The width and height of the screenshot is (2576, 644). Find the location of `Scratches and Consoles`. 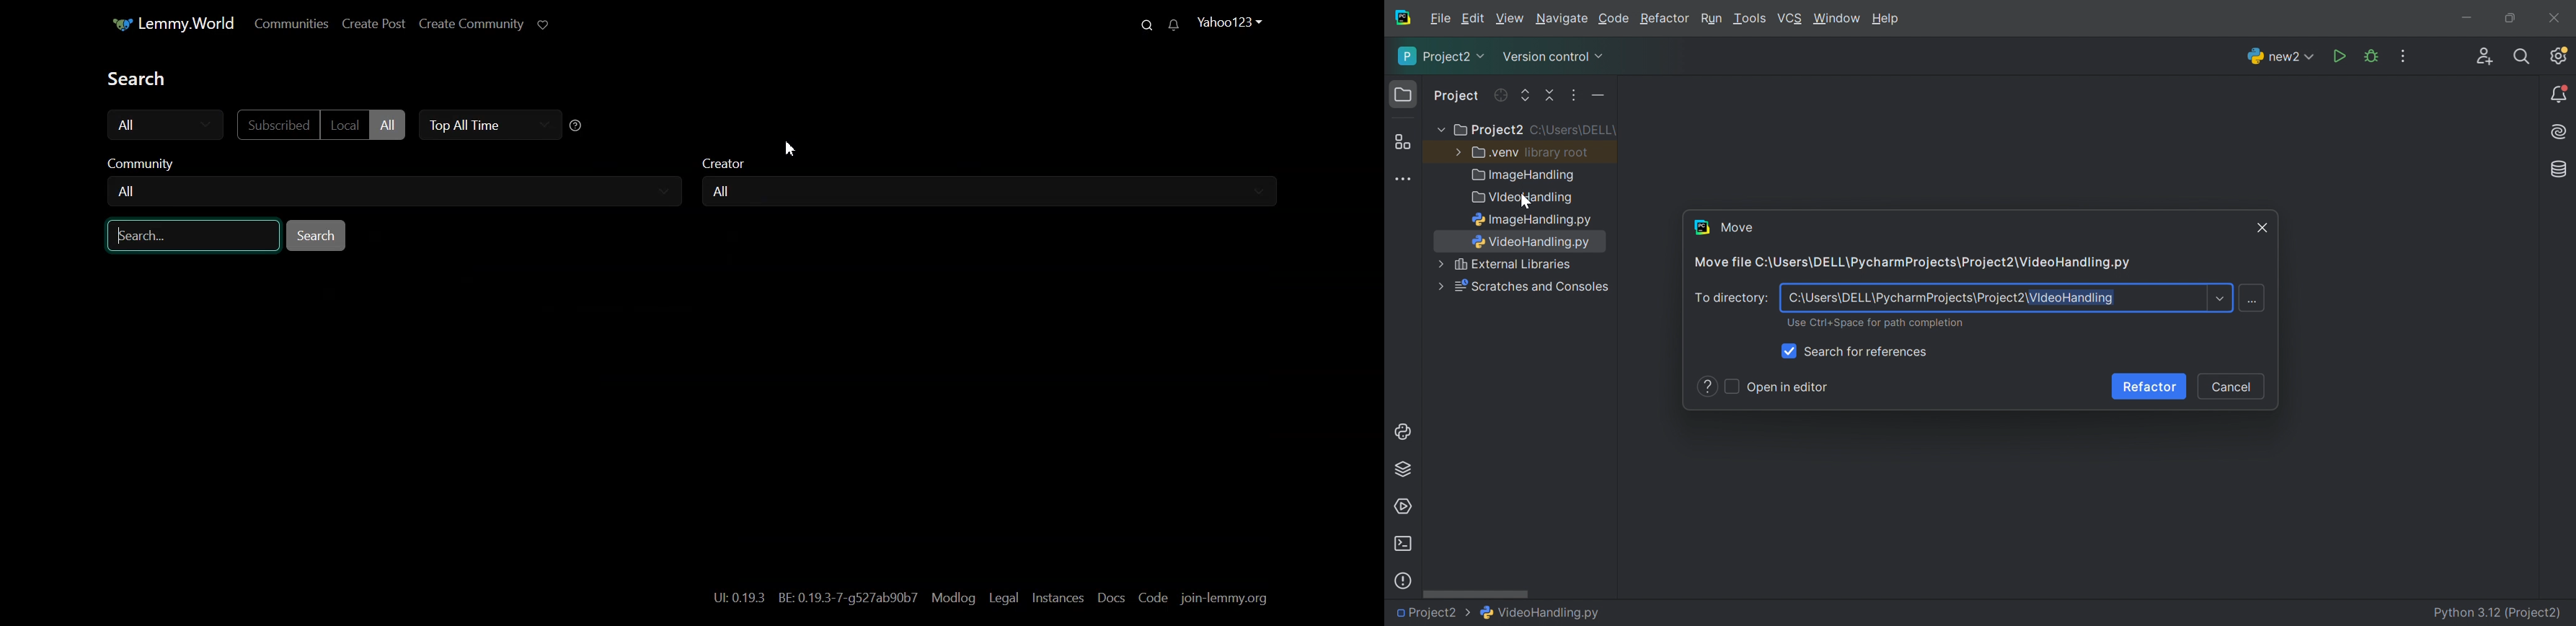

Scratches and Consoles is located at coordinates (1532, 287).